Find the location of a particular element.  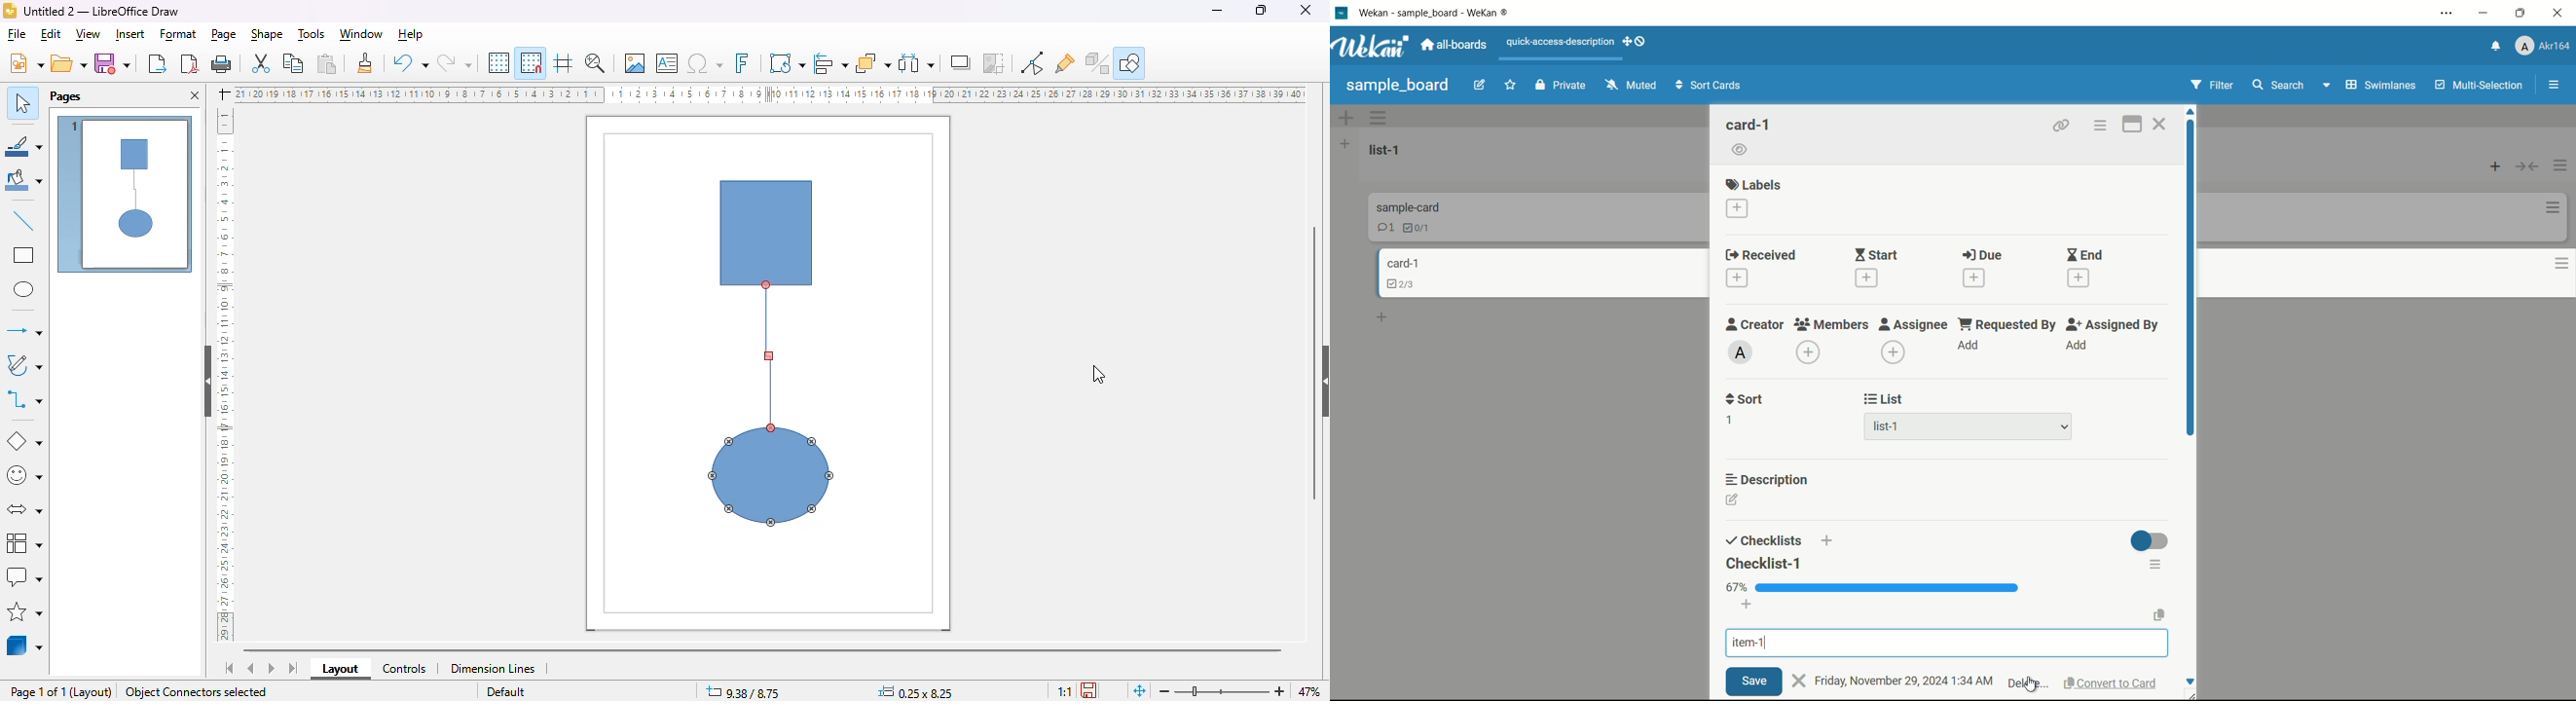

checklist is located at coordinates (1419, 229).